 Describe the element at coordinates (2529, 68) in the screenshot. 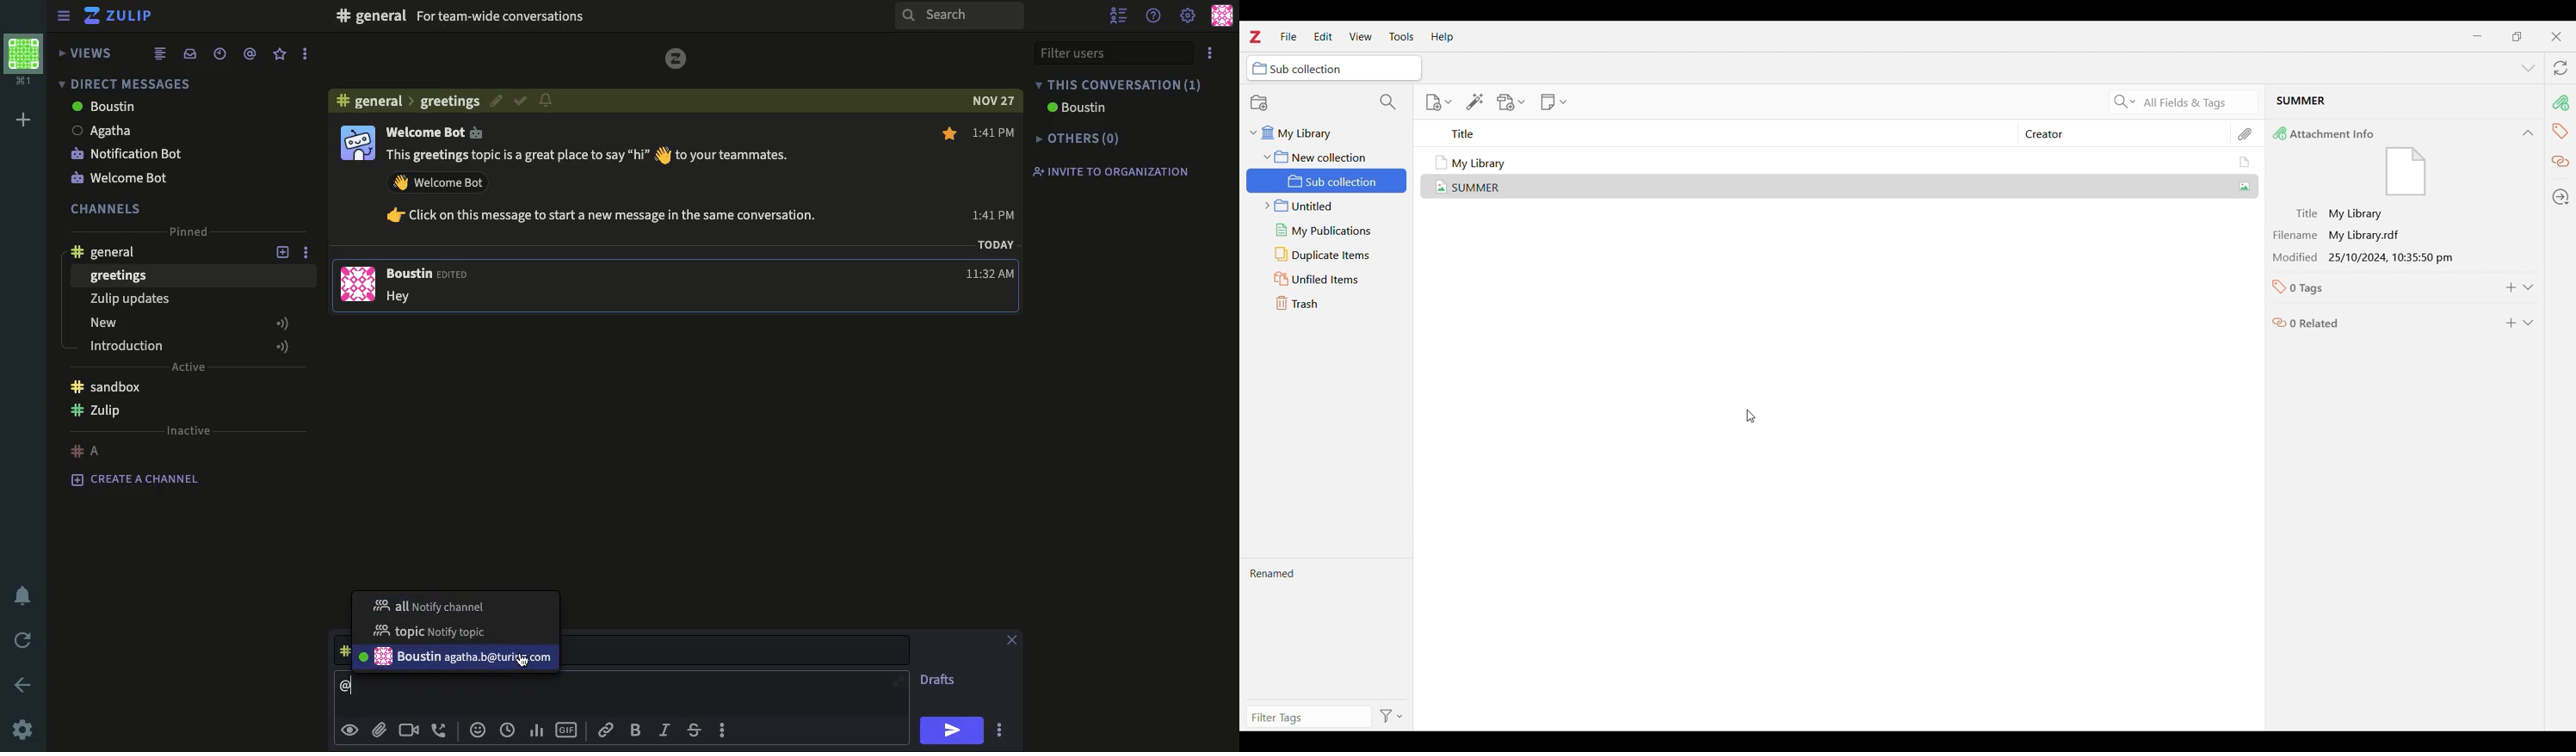

I see `List all tabs` at that location.